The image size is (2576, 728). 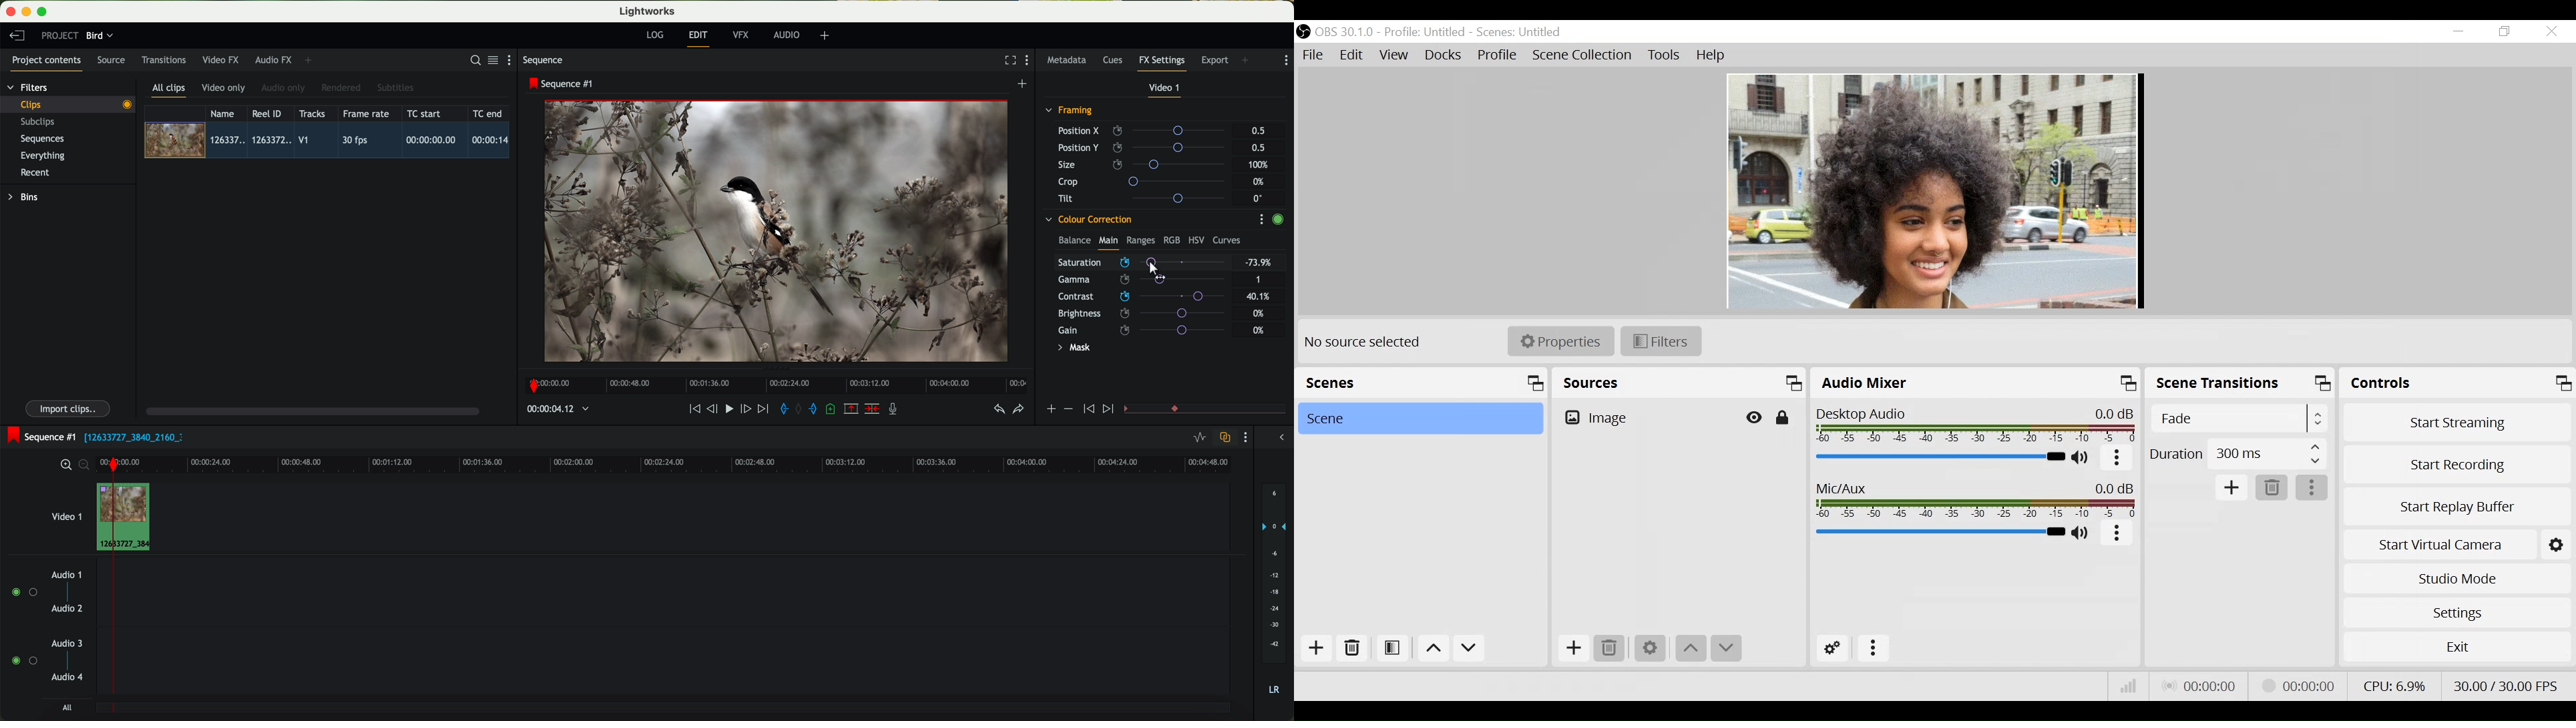 I want to click on enable, so click(x=1278, y=220).